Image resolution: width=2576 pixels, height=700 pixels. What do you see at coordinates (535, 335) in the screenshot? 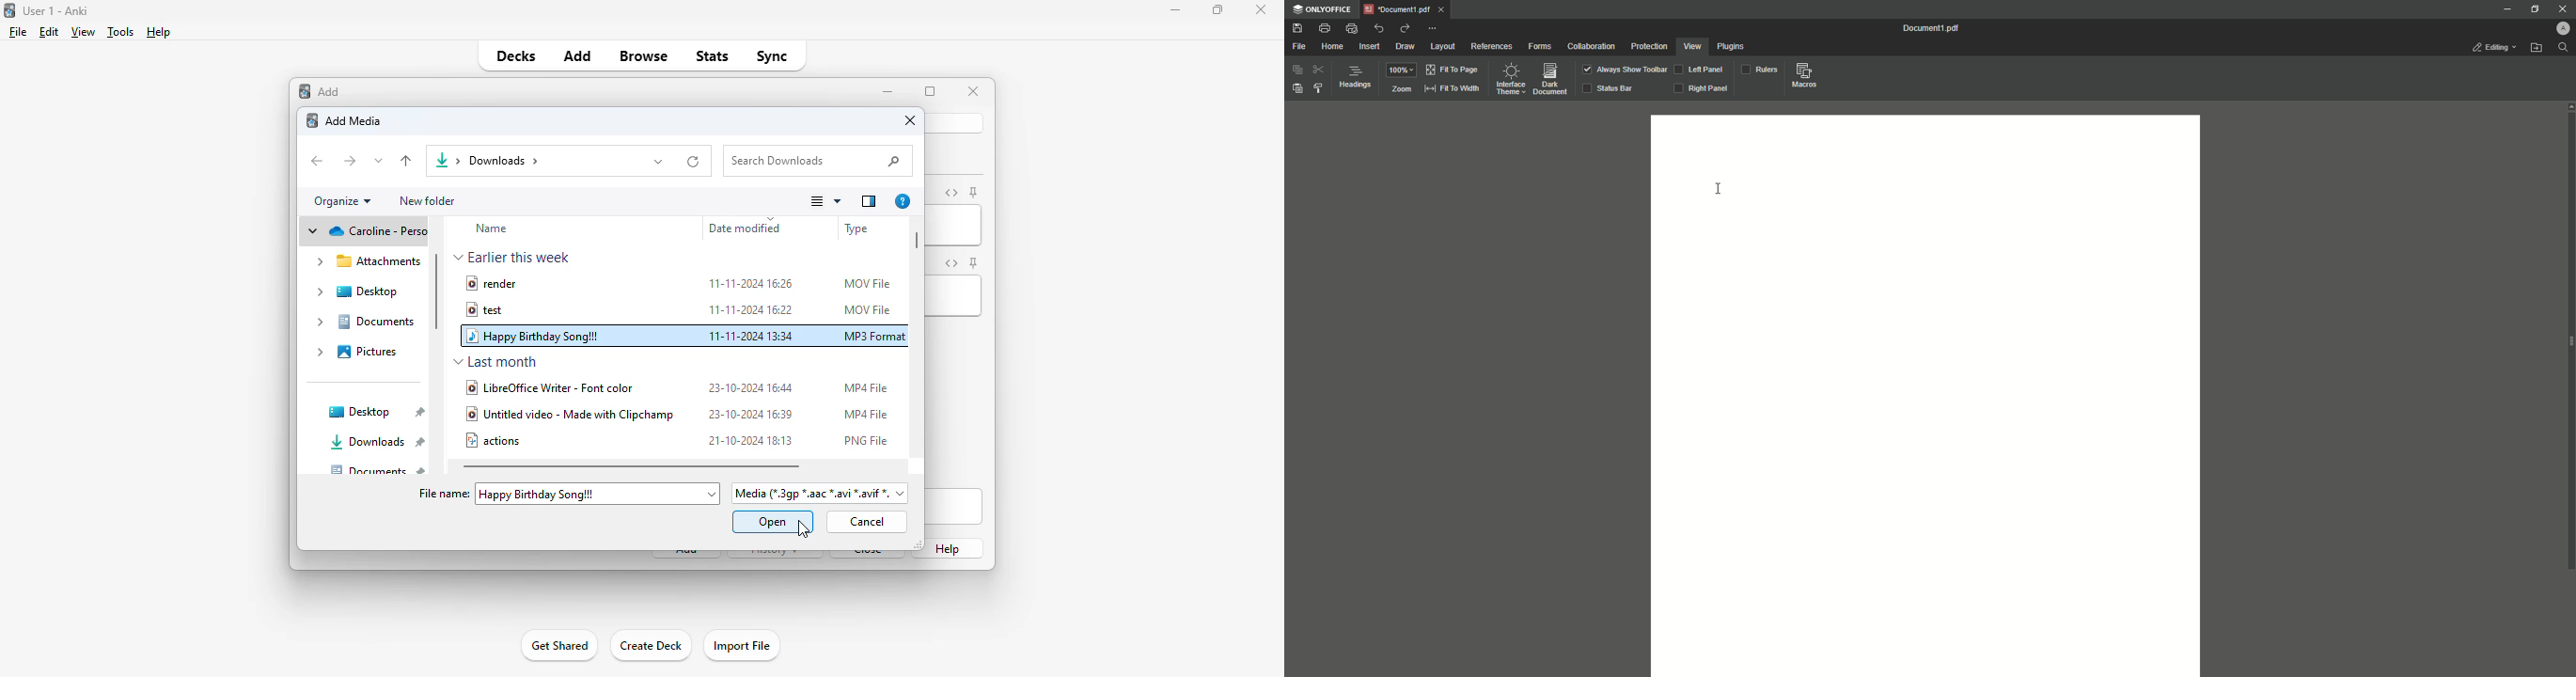
I see `happy birthday song!!!` at bounding box center [535, 335].